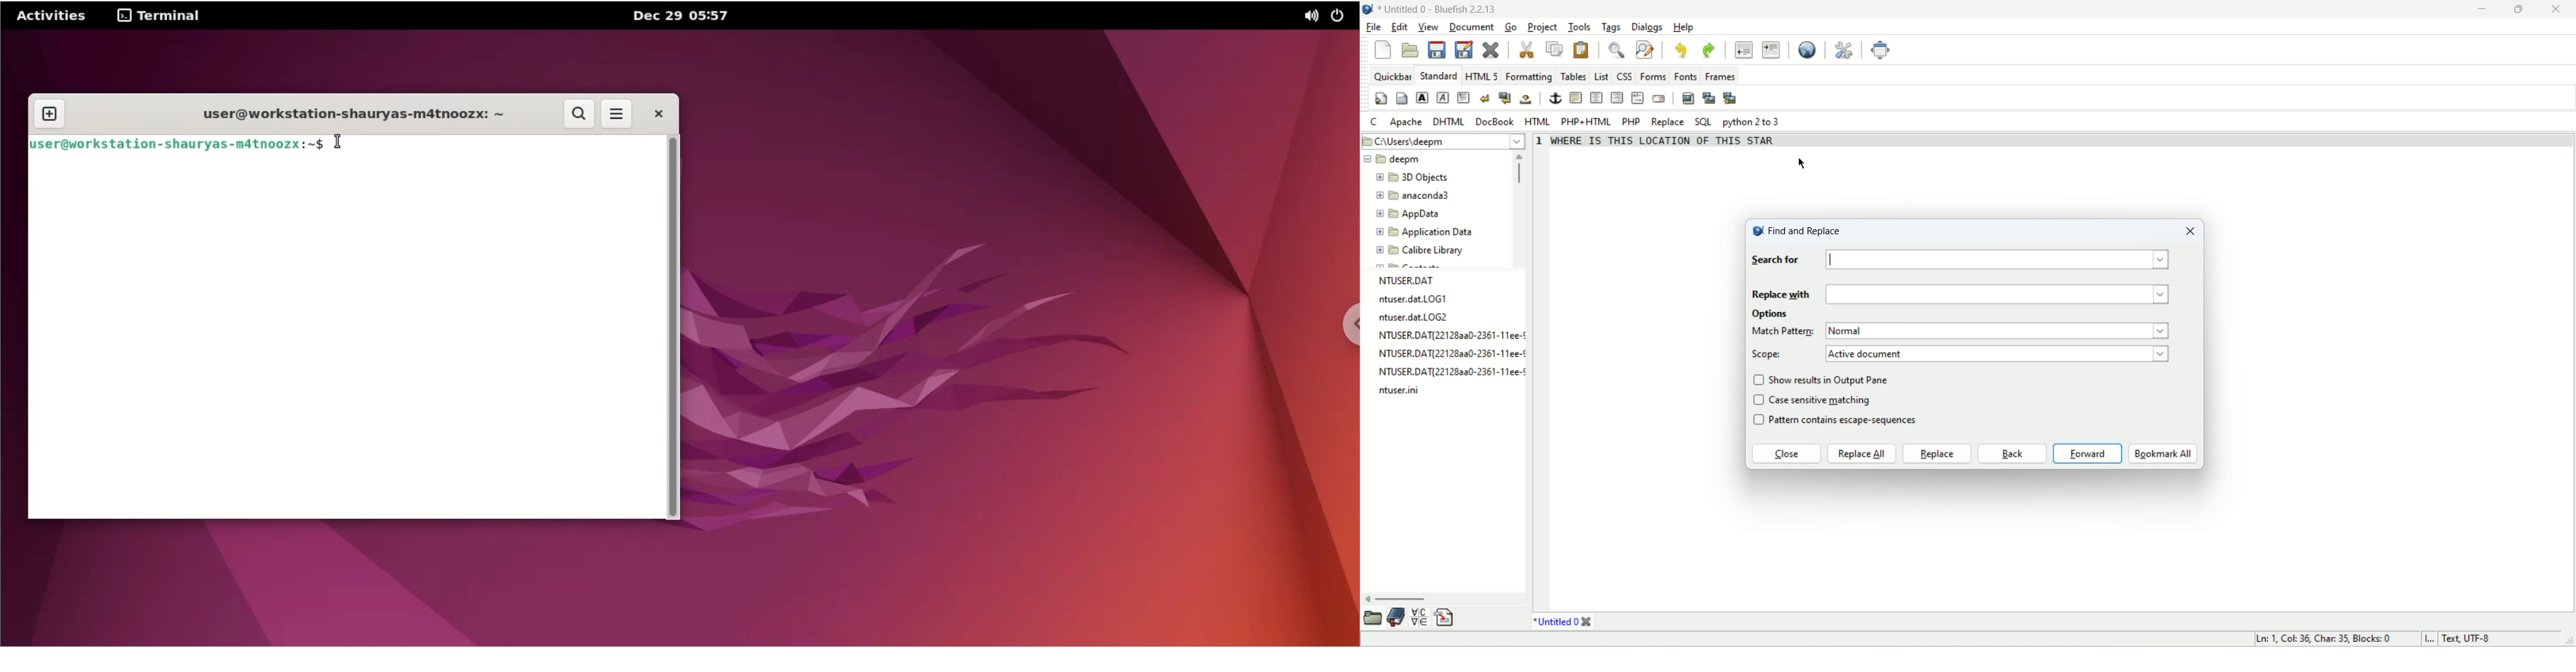 This screenshot has width=2576, height=672. What do you see at coordinates (2163, 454) in the screenshot?
I see `bookmark all` at bounding box center [2163, 454].